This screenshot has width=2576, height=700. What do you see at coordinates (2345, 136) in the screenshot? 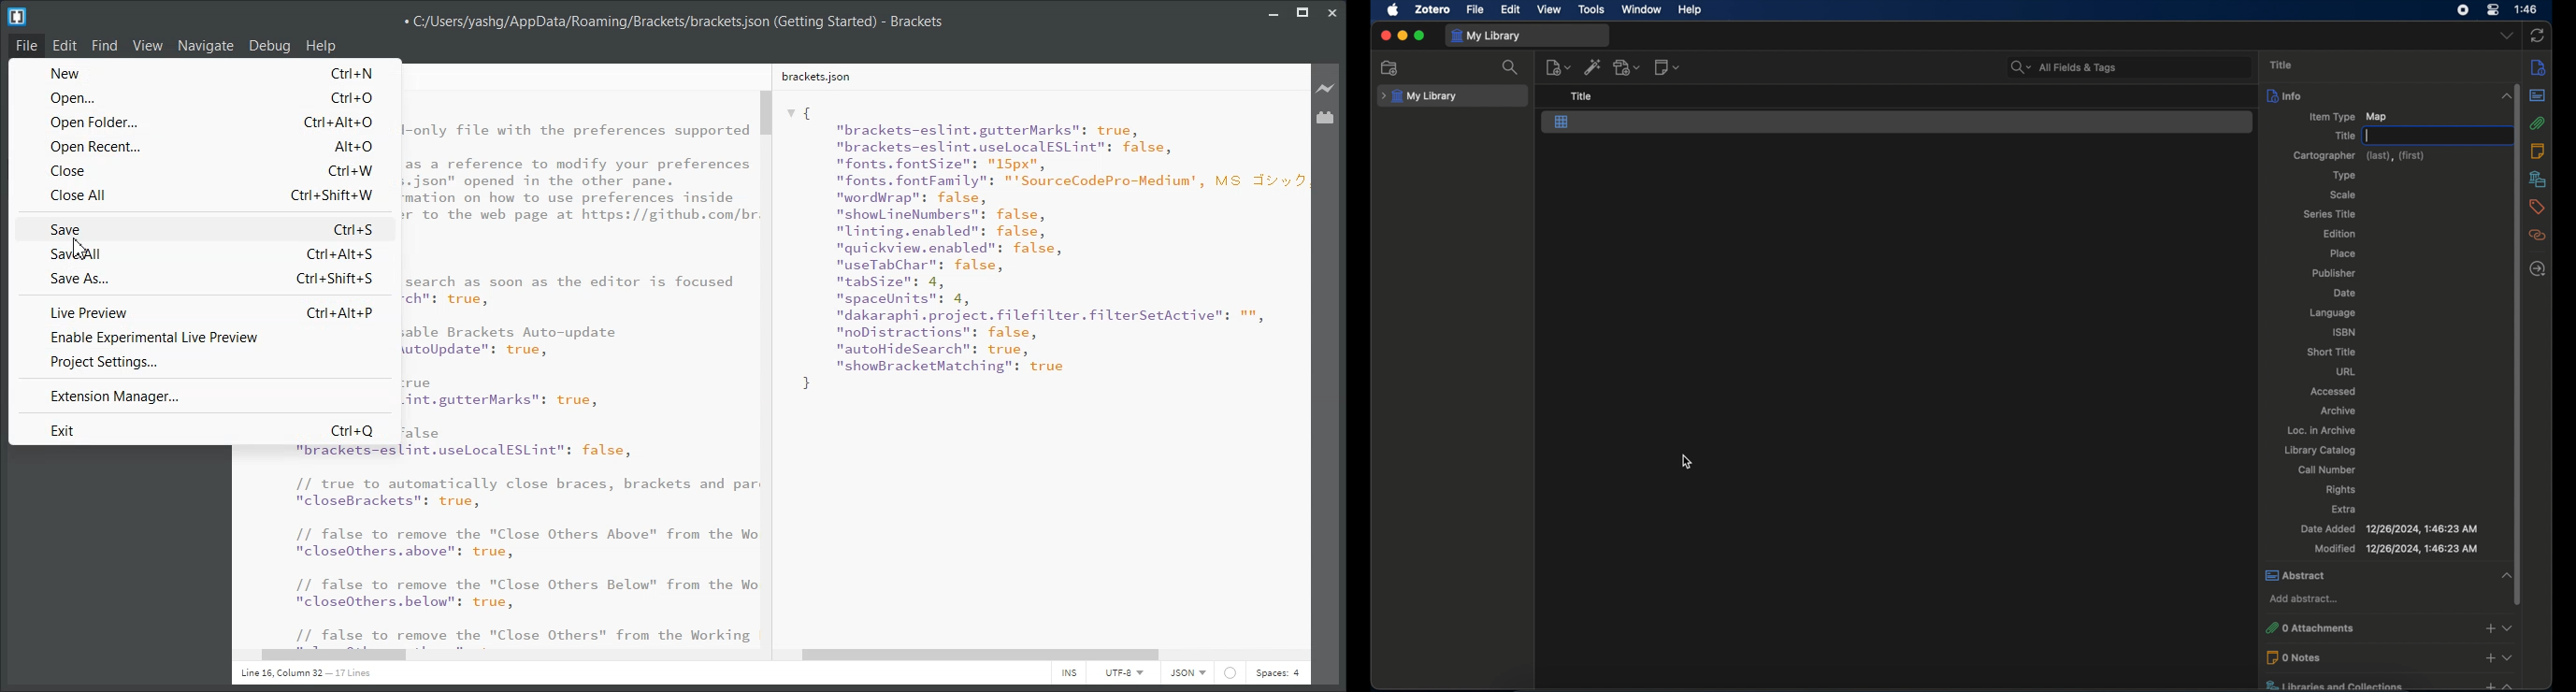
I see `title` at bounding box center [2345, 136].